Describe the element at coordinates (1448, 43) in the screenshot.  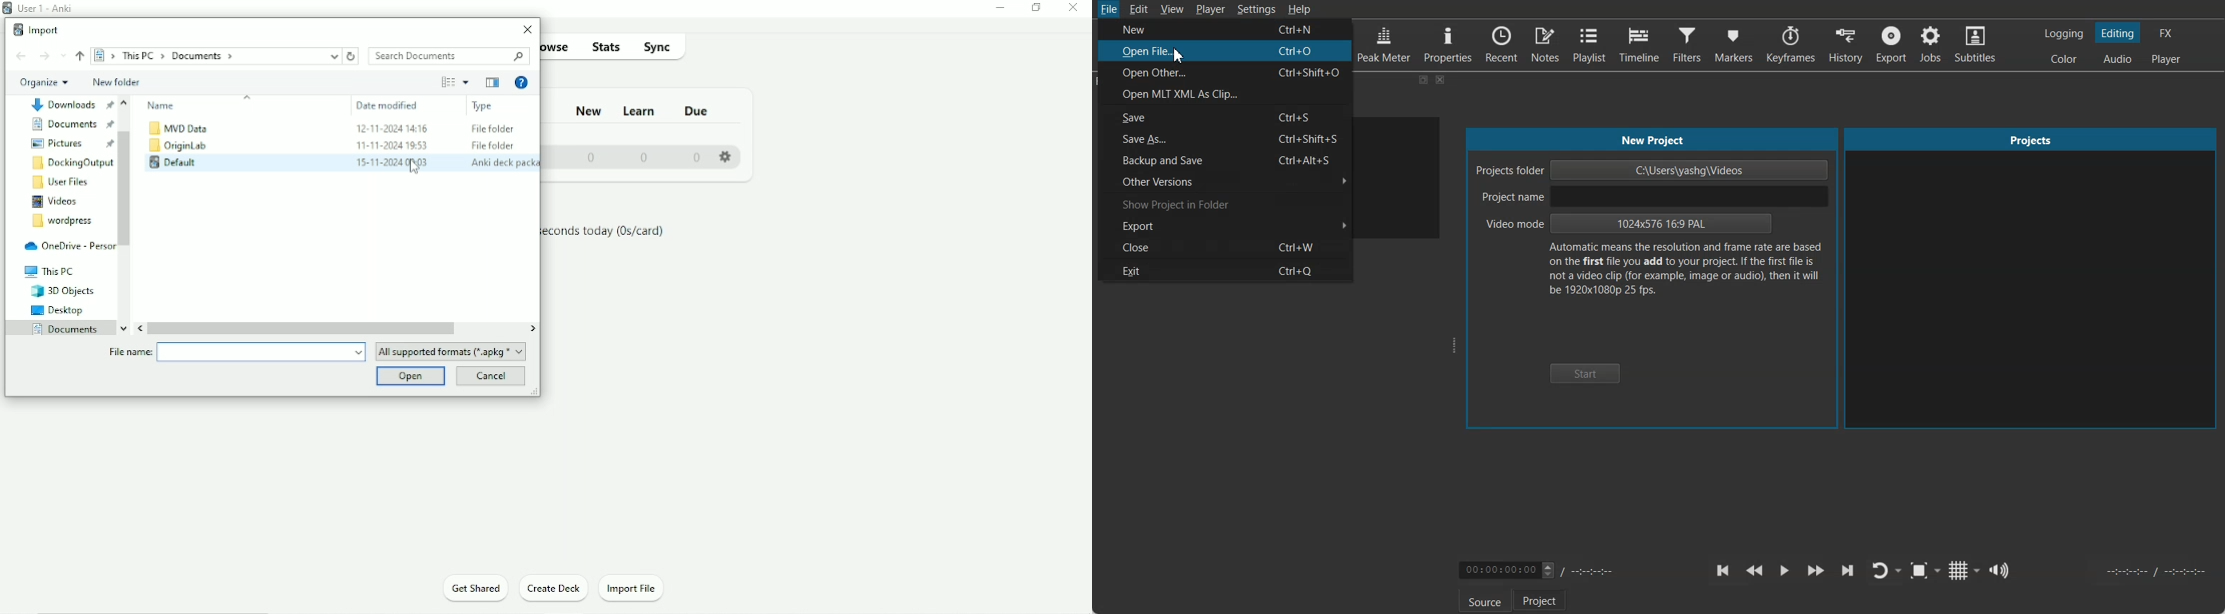
I see `Properties` at that location.